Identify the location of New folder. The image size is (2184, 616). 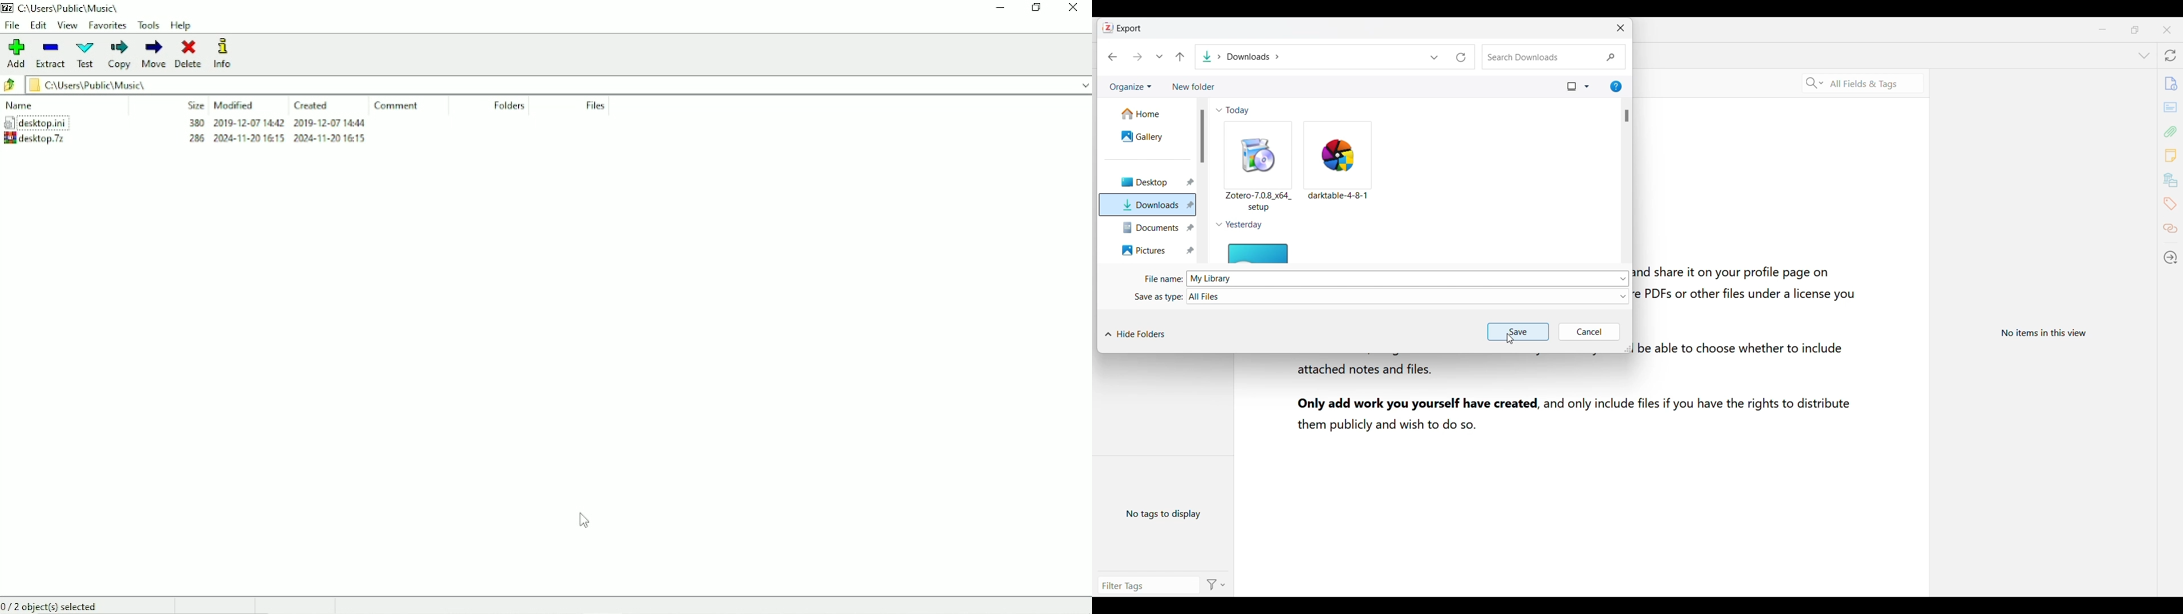
(1205, 88).